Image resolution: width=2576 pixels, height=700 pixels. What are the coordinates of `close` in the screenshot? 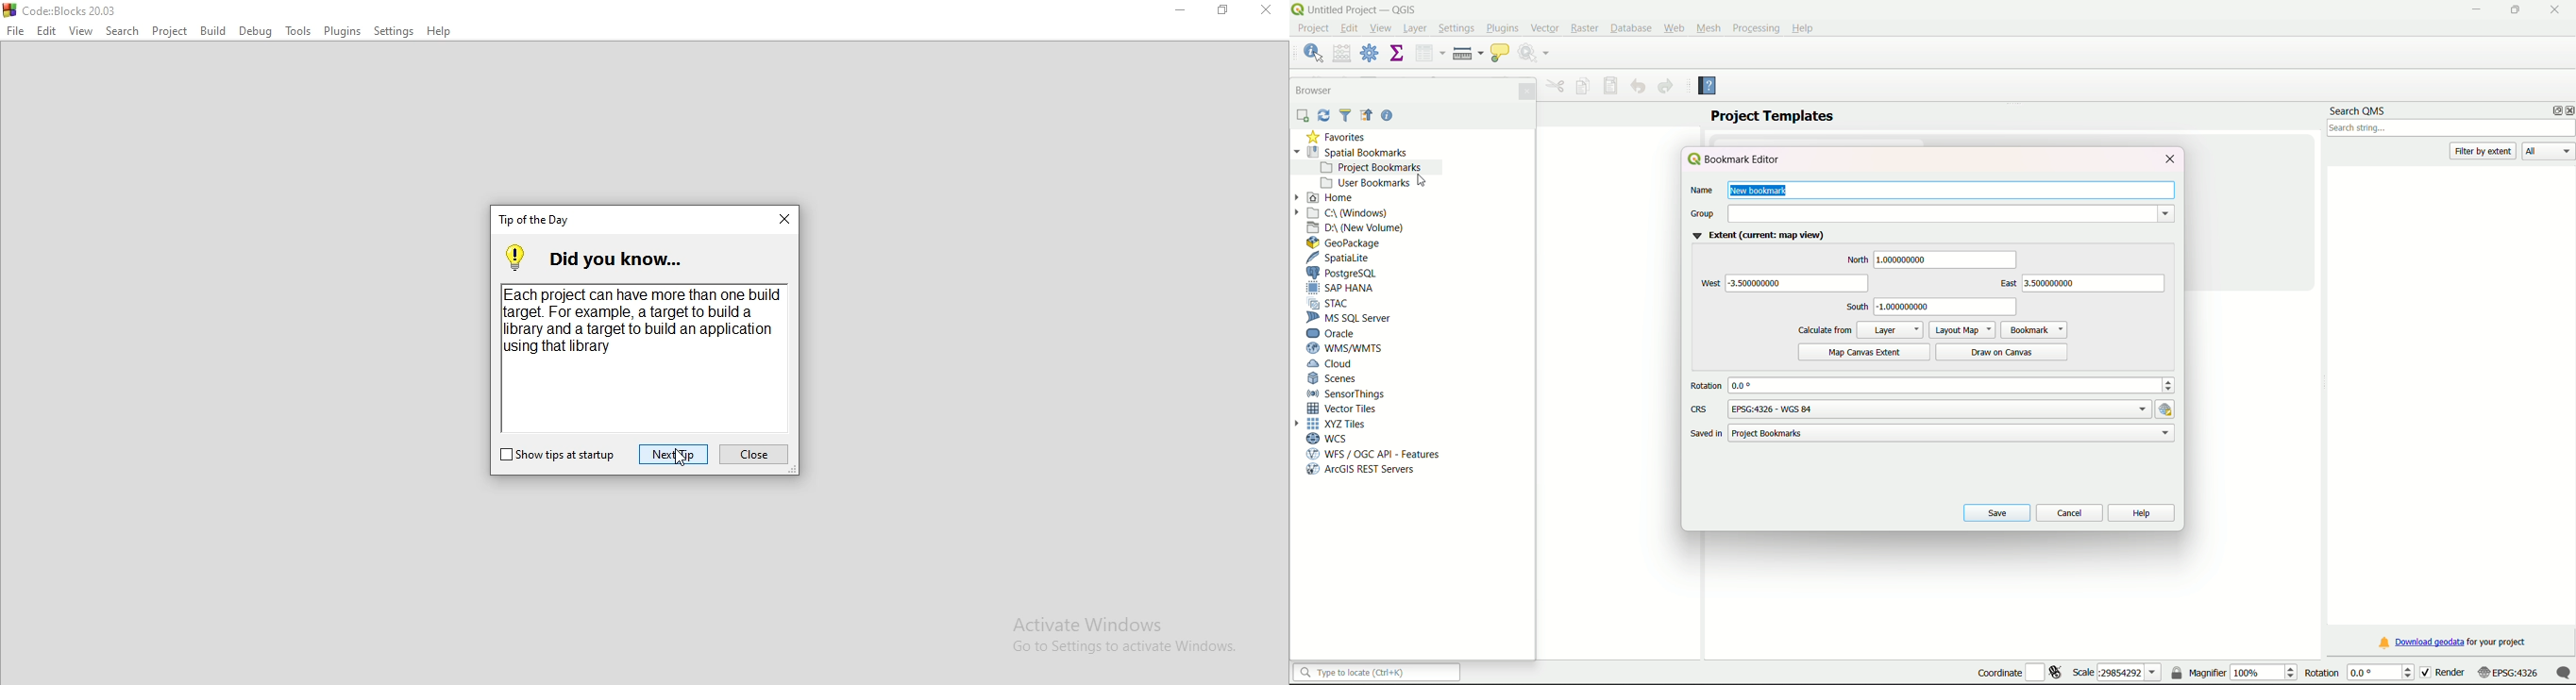 It's located at (783, 221).